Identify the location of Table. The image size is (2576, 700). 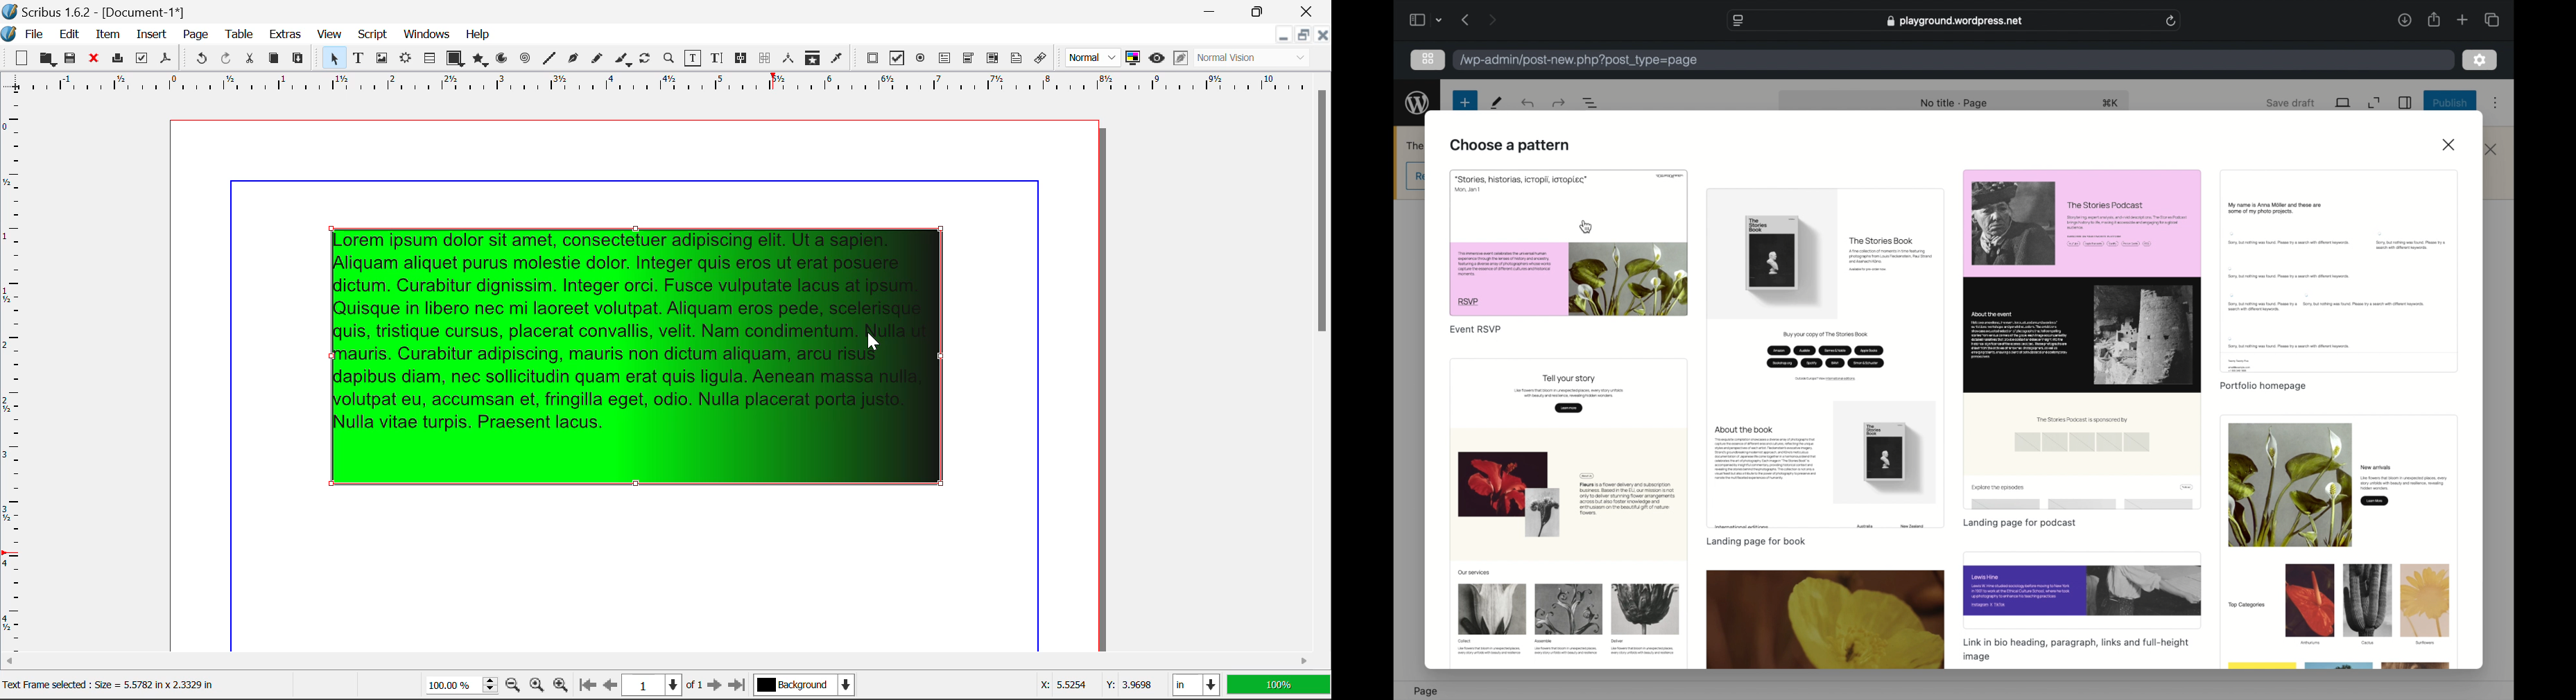
(238, 35).